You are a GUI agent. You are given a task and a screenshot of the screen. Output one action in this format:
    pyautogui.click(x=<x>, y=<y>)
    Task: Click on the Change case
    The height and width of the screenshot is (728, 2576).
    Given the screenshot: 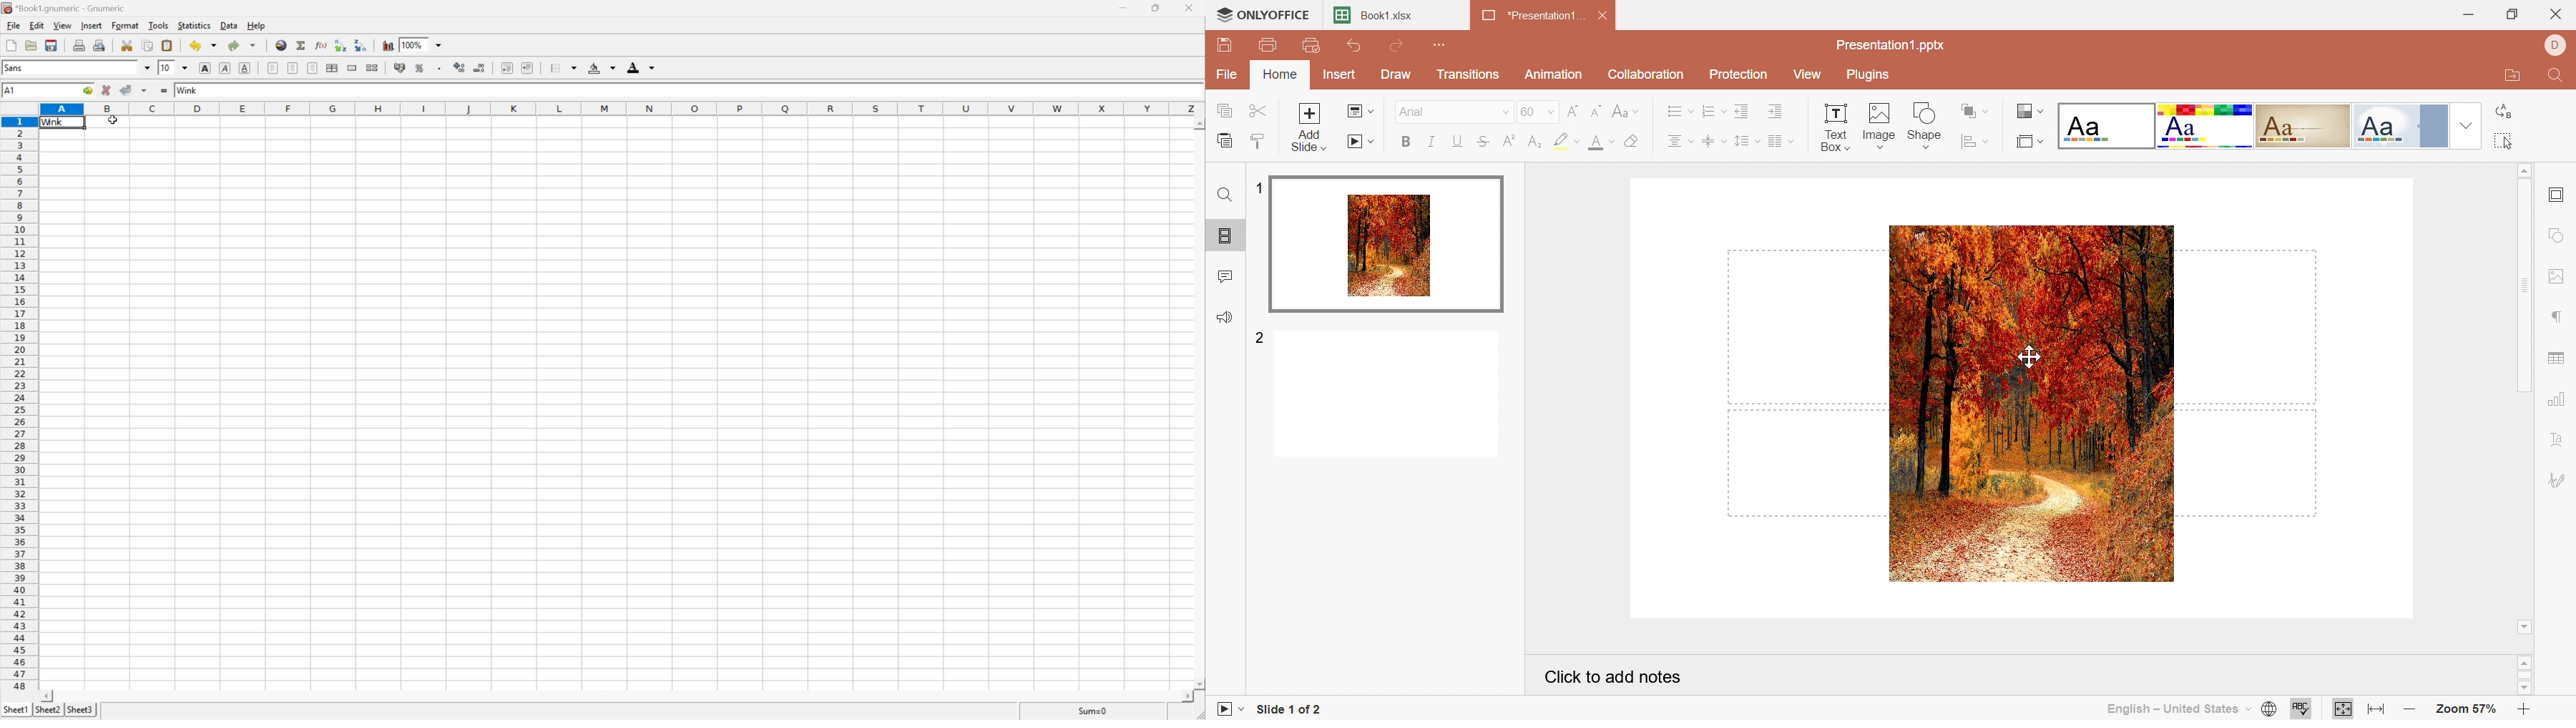 What is the action you would take?
    pyautogui.click(x=1629, y=113)
    